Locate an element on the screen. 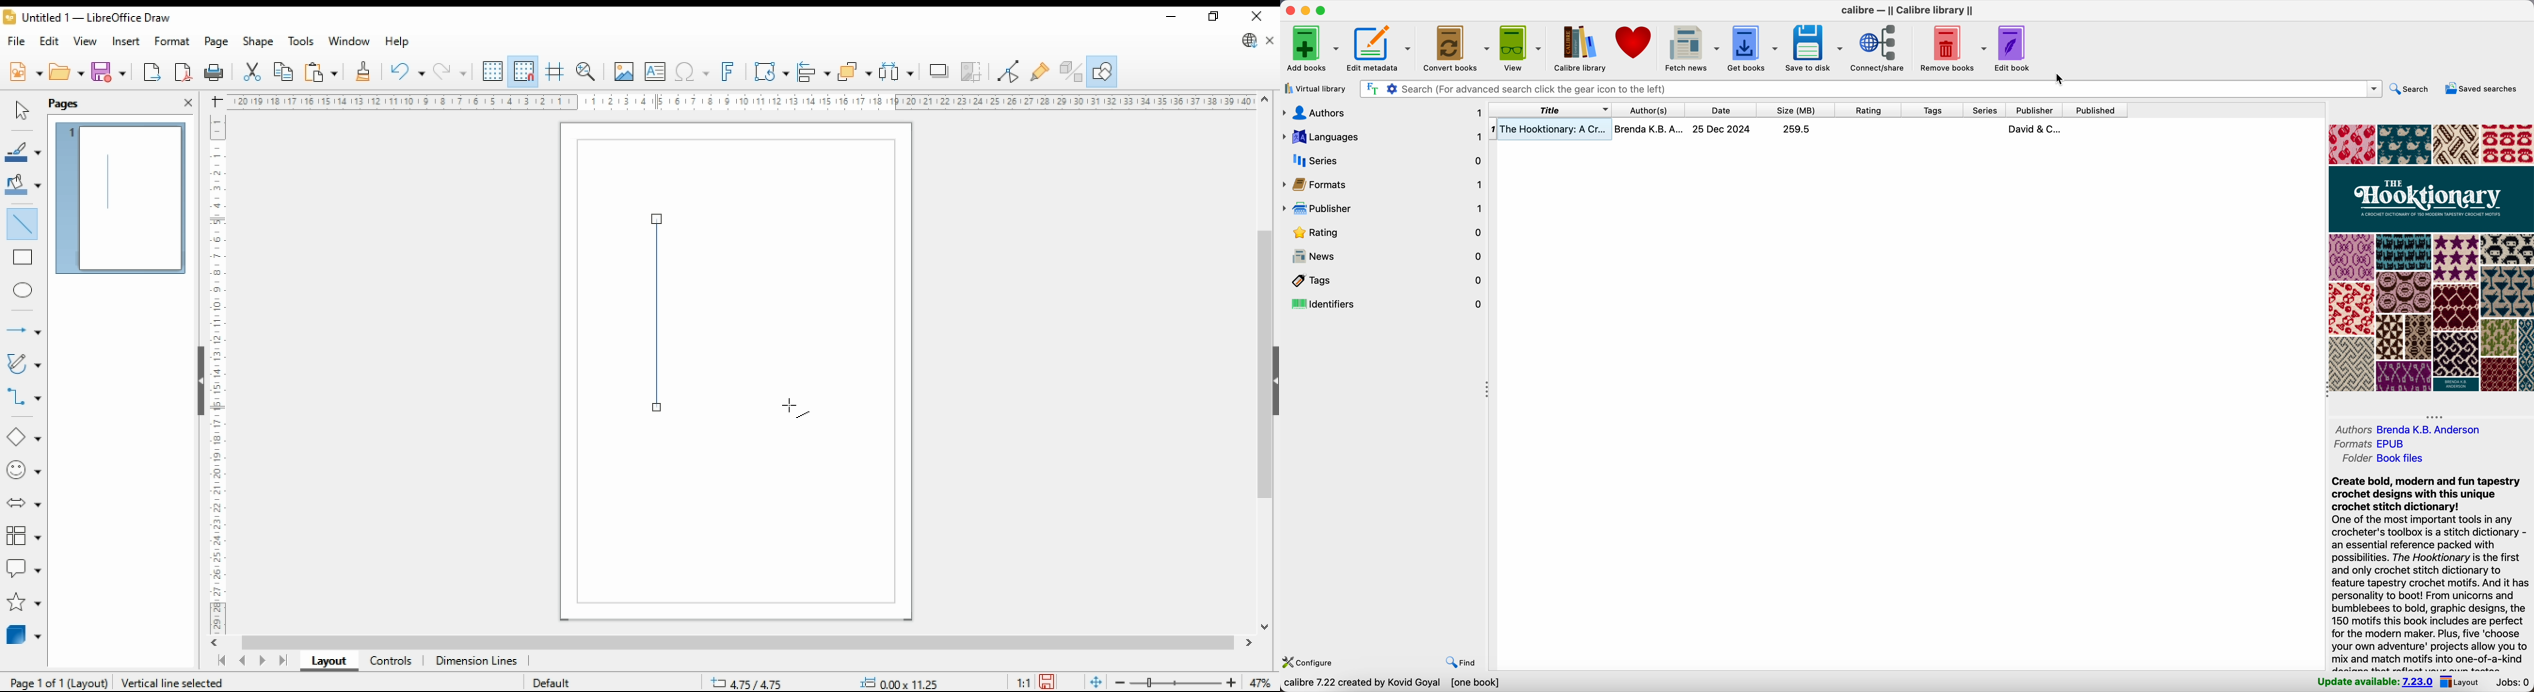 The image size is (2548, 700). remove books is located at coordinates (1952, 47).